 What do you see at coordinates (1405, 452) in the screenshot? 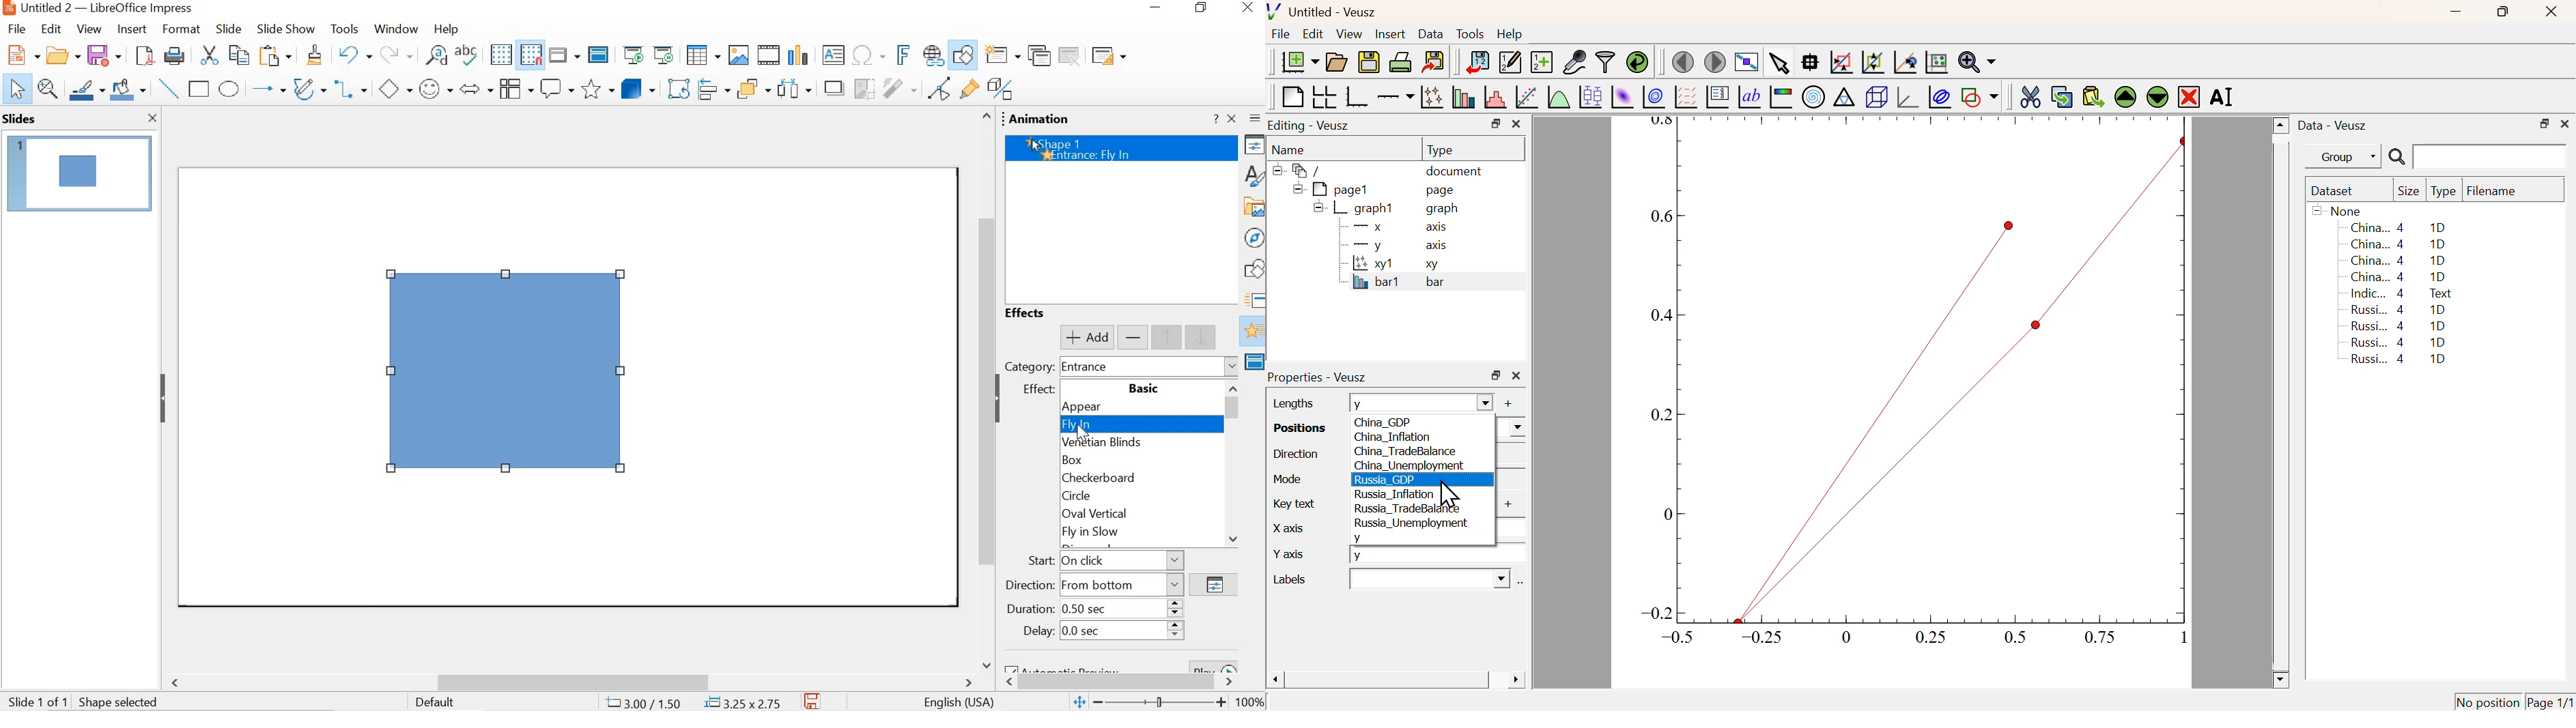
I see `China TradeBalance` at bounding box center [1405, 452].